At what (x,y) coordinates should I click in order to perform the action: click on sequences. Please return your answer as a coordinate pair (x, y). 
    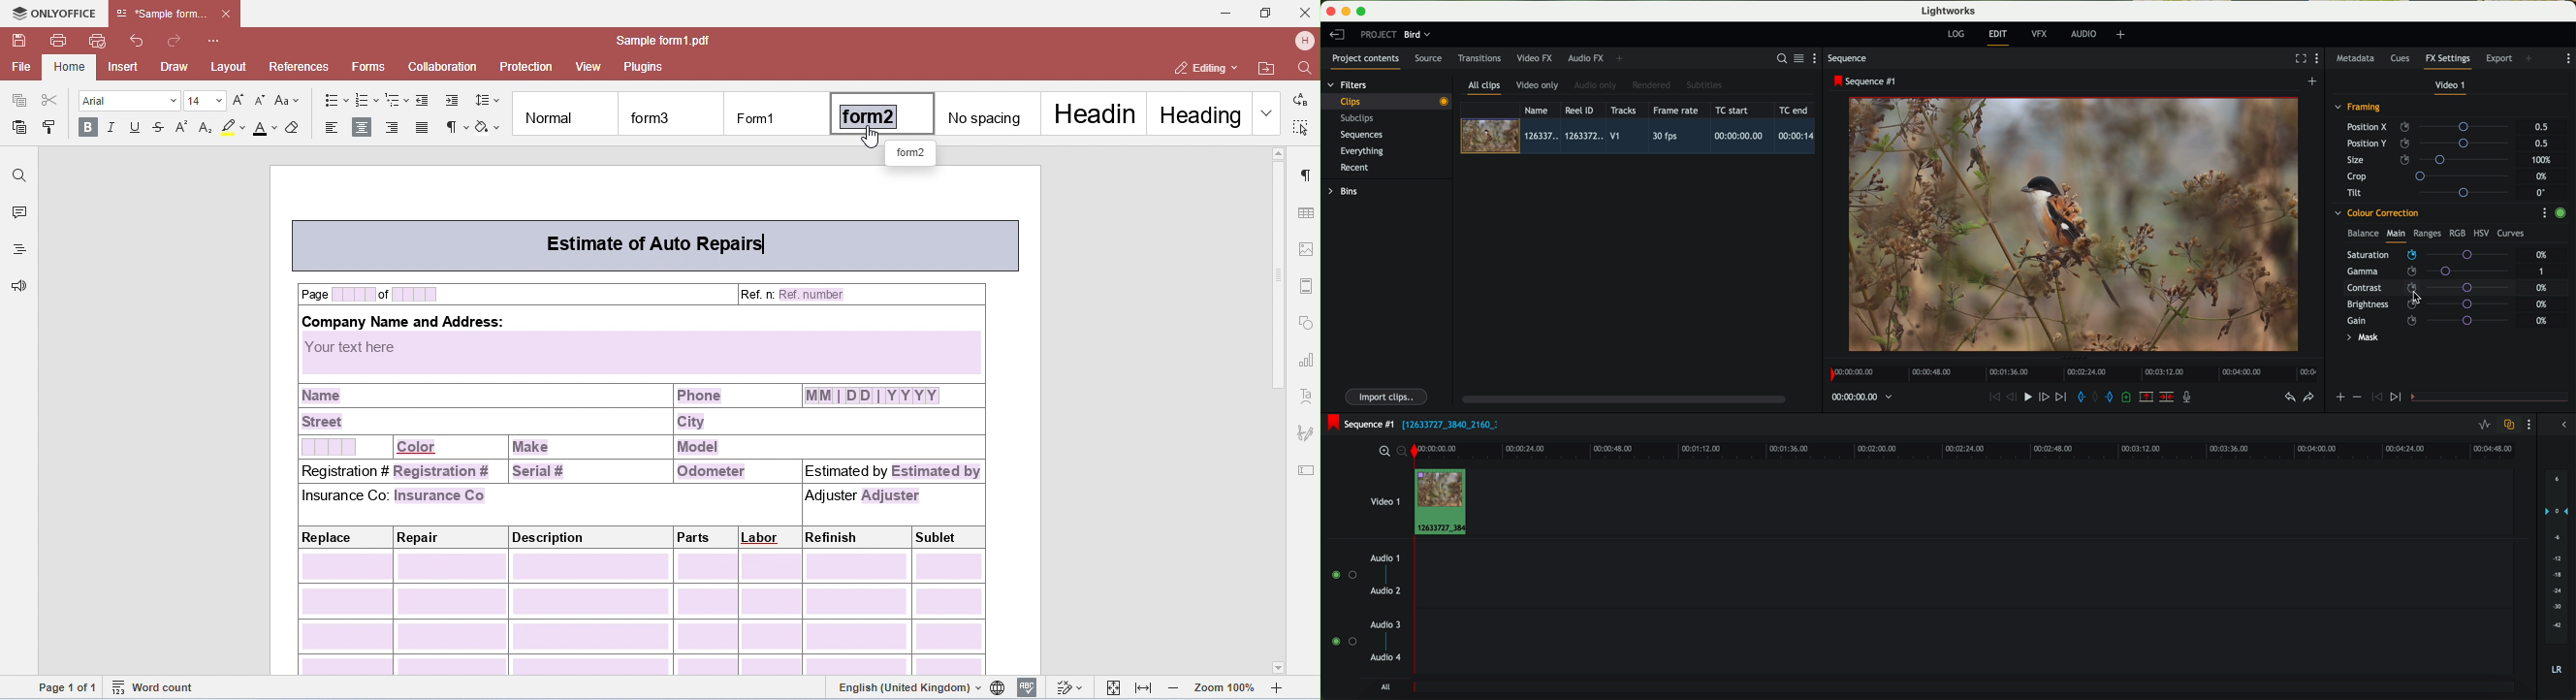
    Looking at the image, I should click on (1362, 135).